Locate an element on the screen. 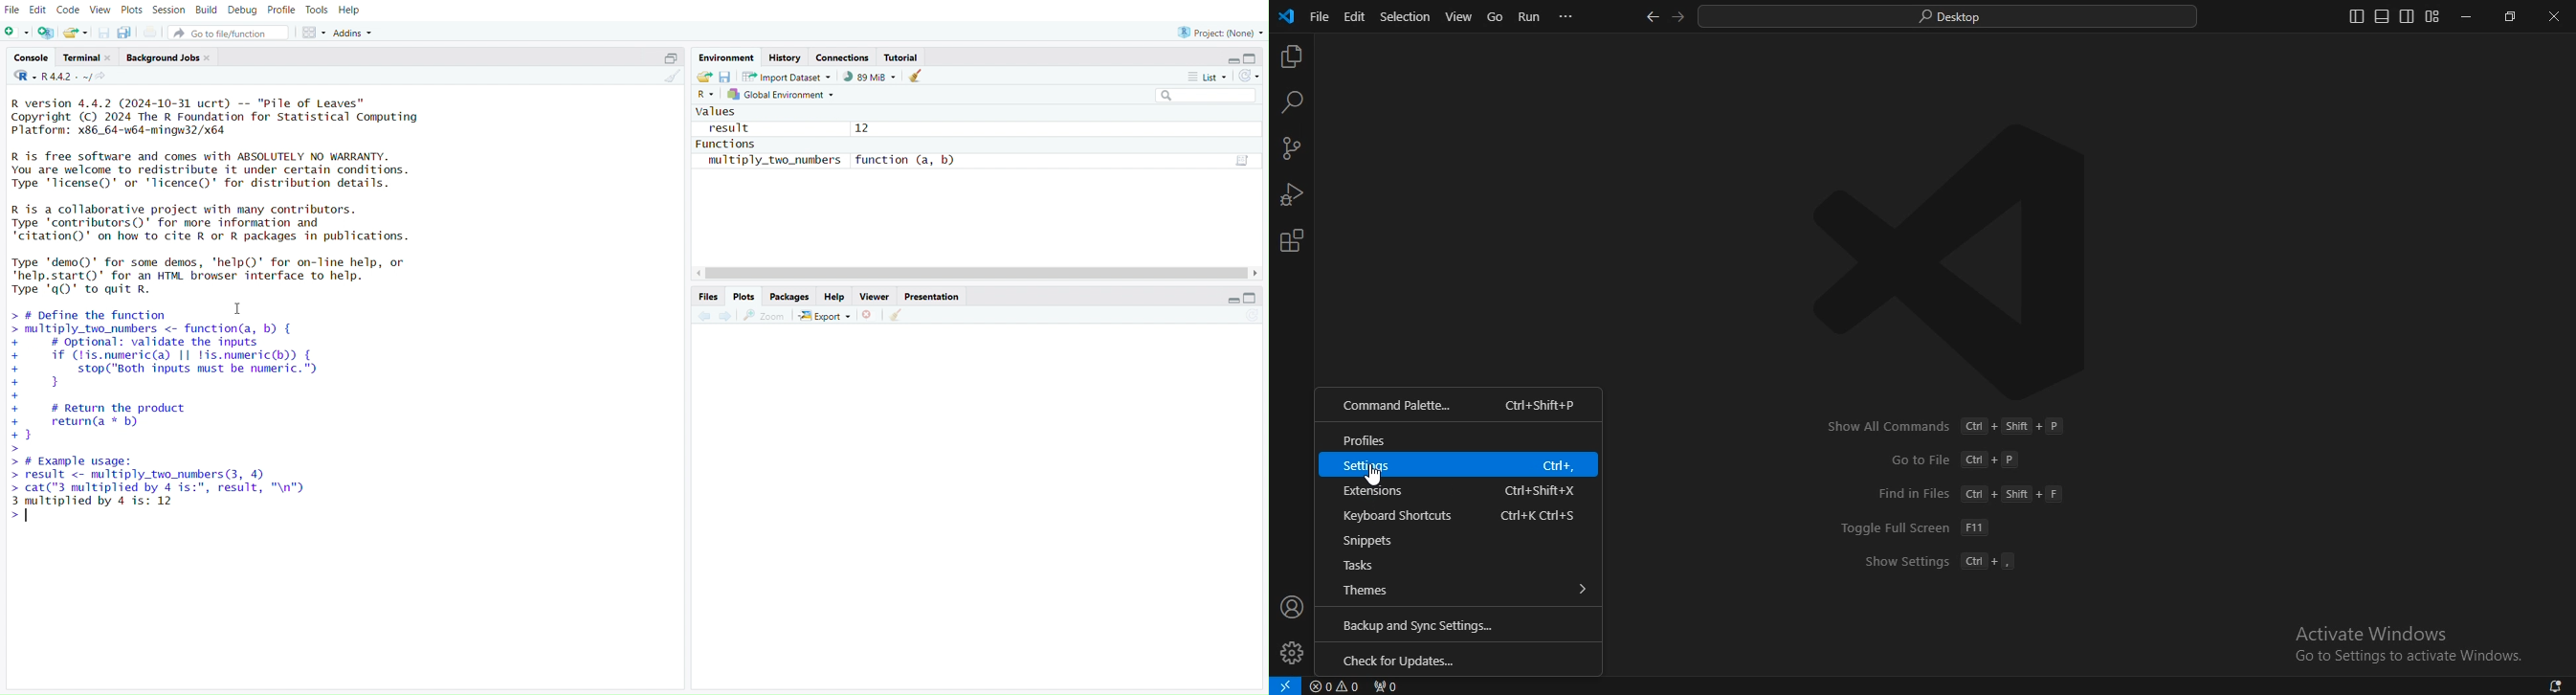  Plots is located at coordinates (130, 10).